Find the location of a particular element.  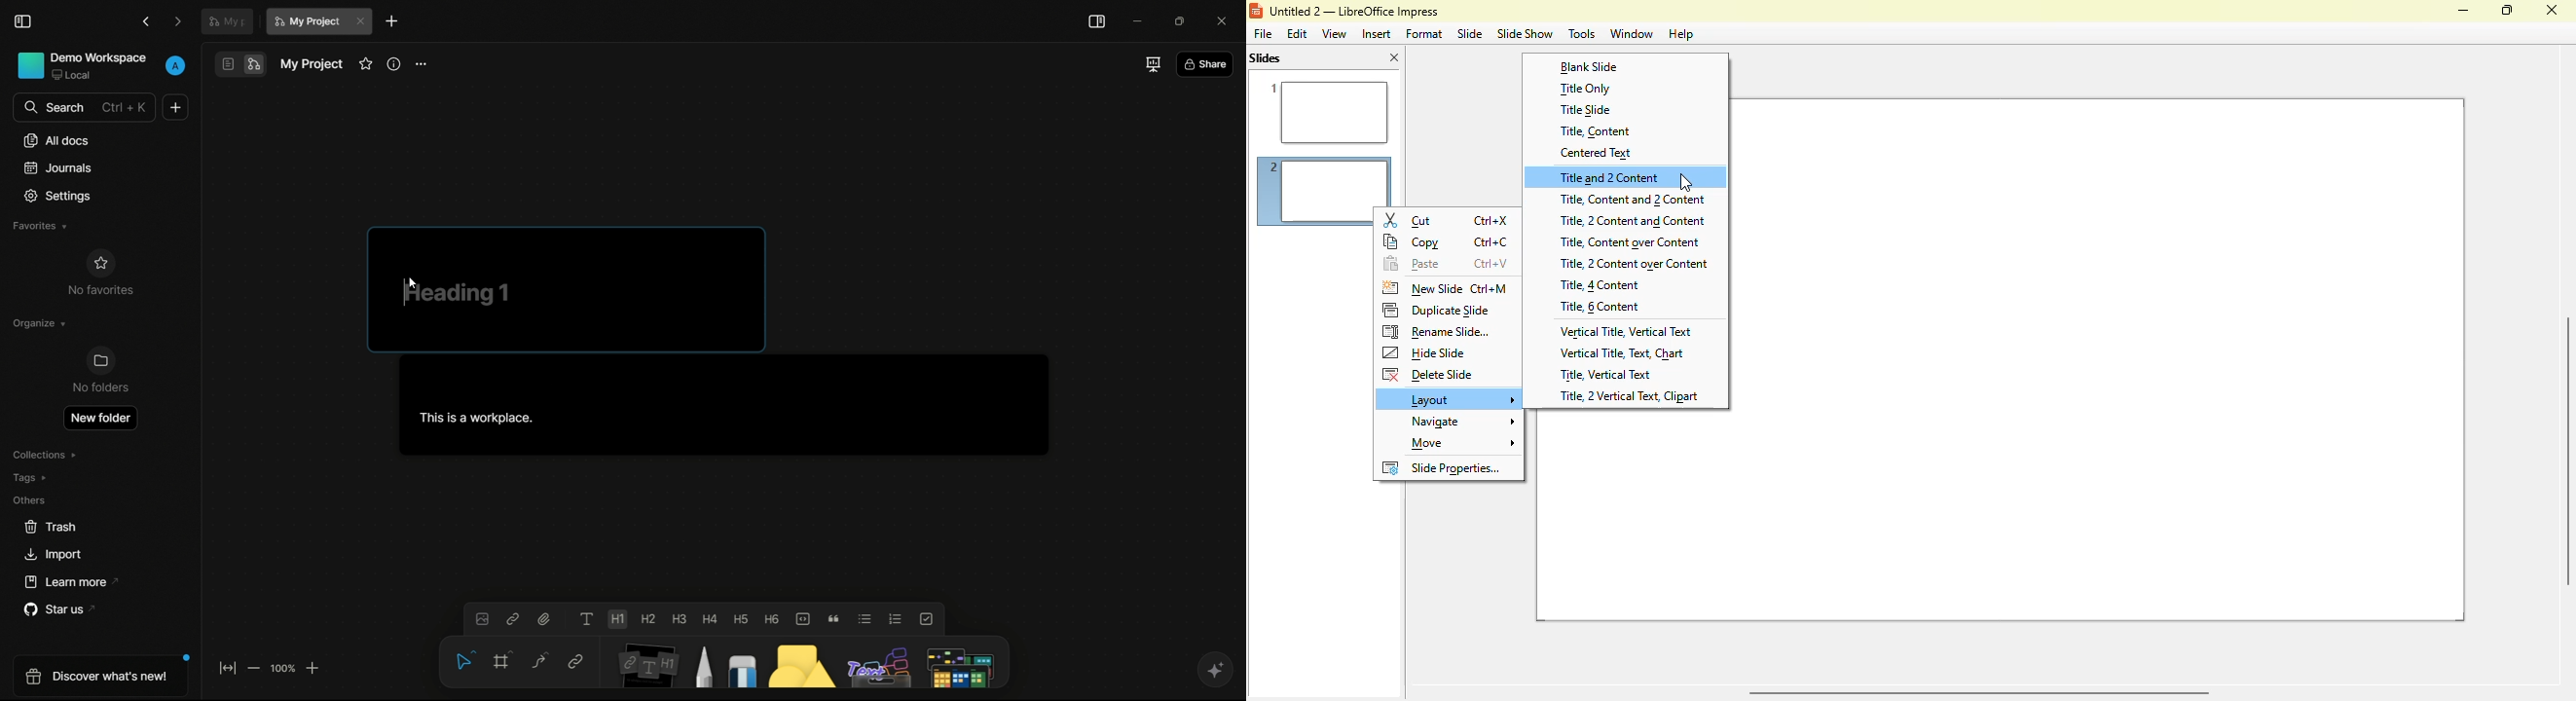

heading 1 is located at coordinates (619, 619).